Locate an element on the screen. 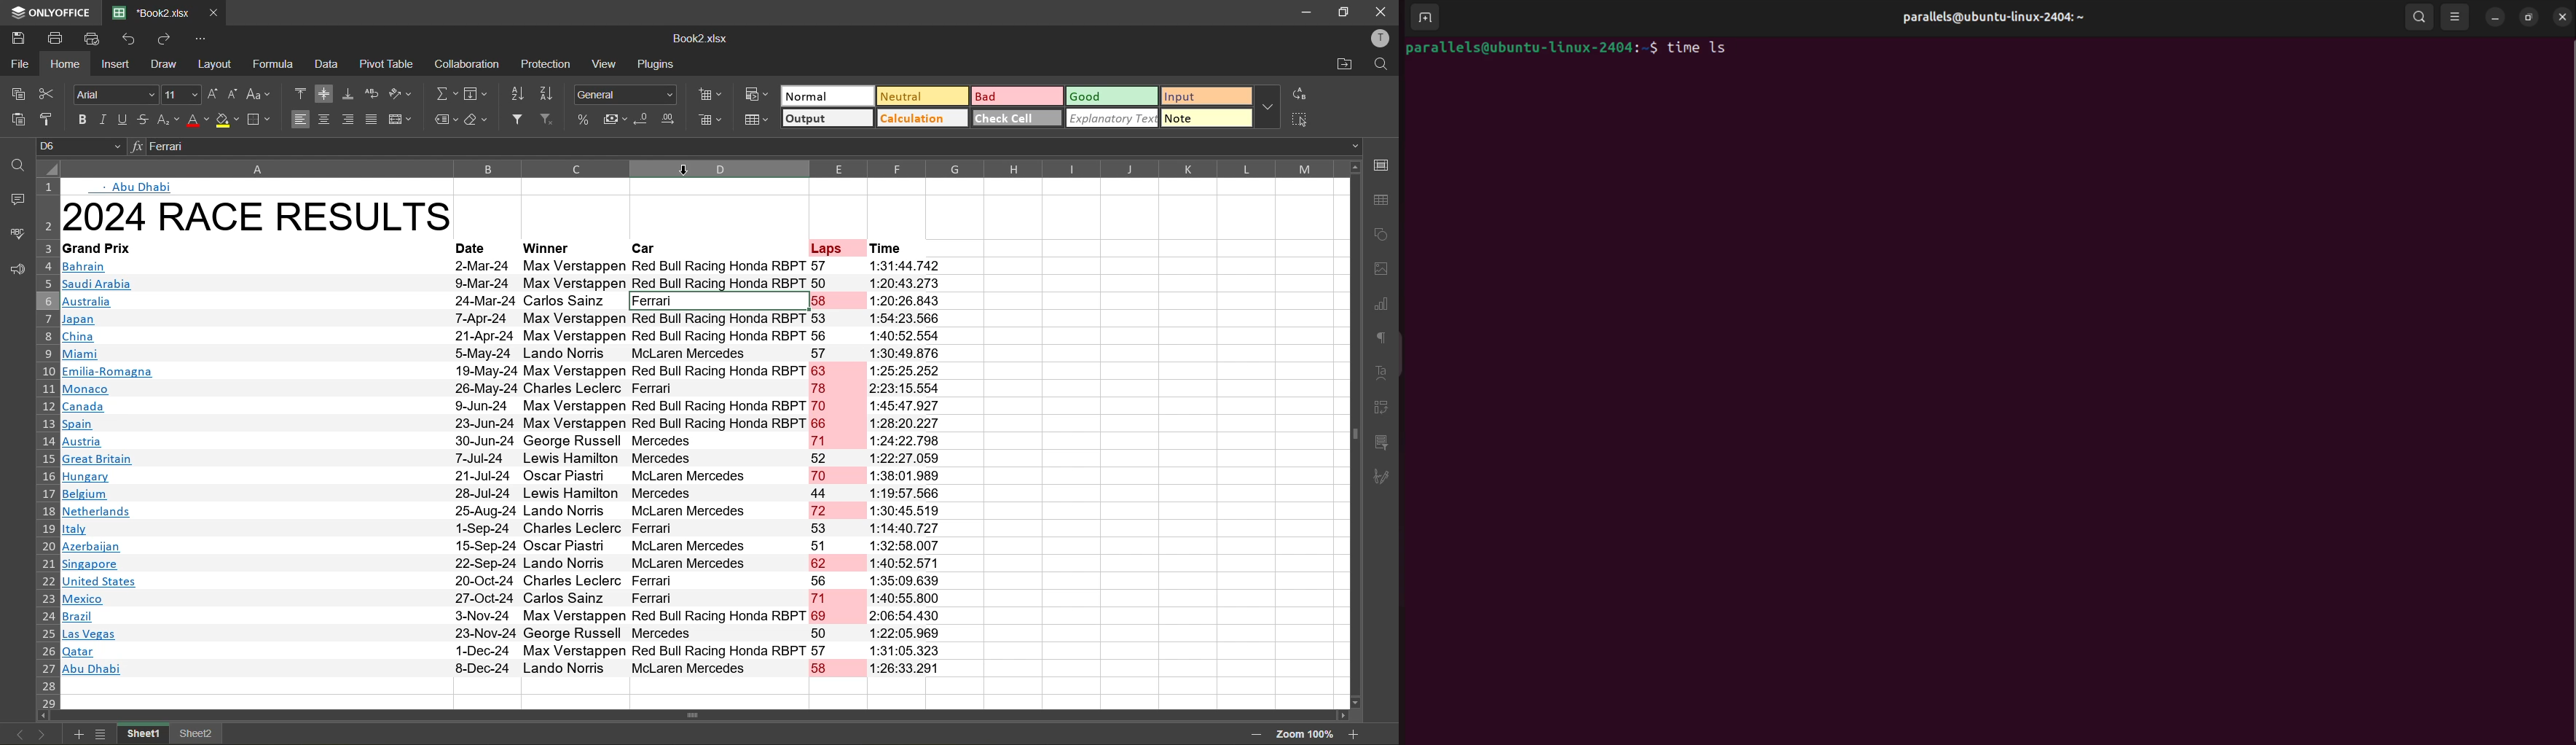 The image size is (2576, 756). pivot table is located at coordinates (388, 64).